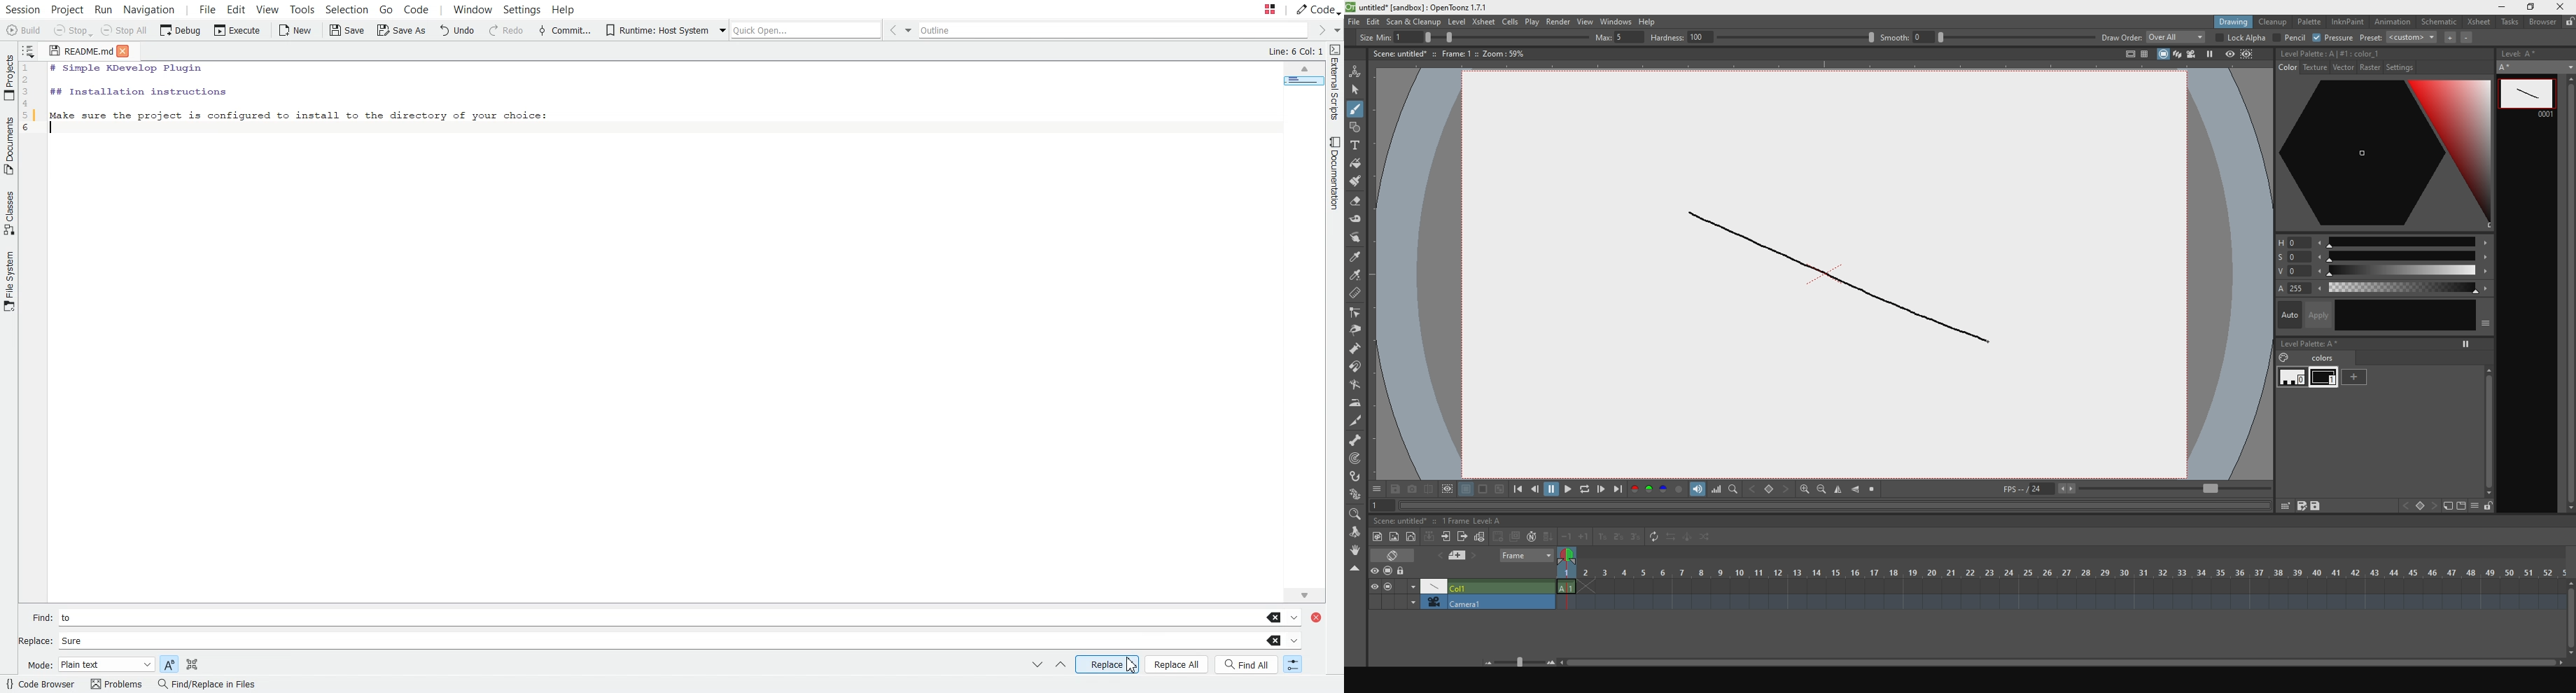 Image resolution: width=2576 pixels, height=700 pixels. What do you see at coordinates (2486, 506) in the screenshot?
I see `unlocked` at bounding box center [2486, 506].